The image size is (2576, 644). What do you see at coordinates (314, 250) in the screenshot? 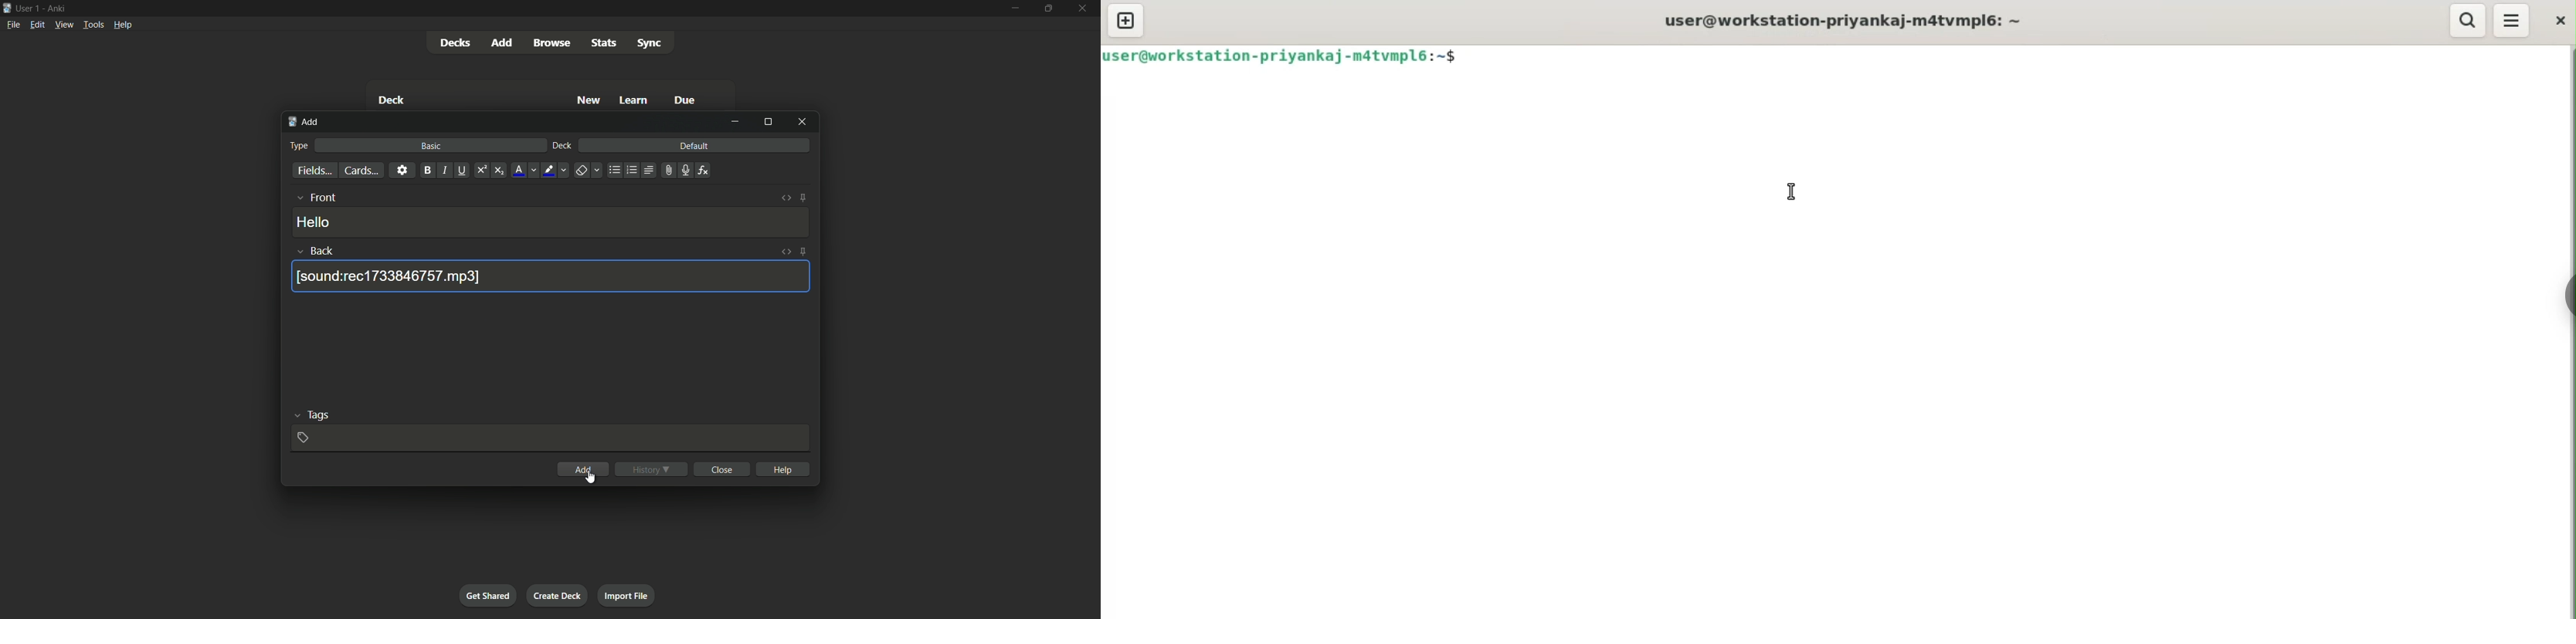
I see `back` at bounding box center [314, 250].